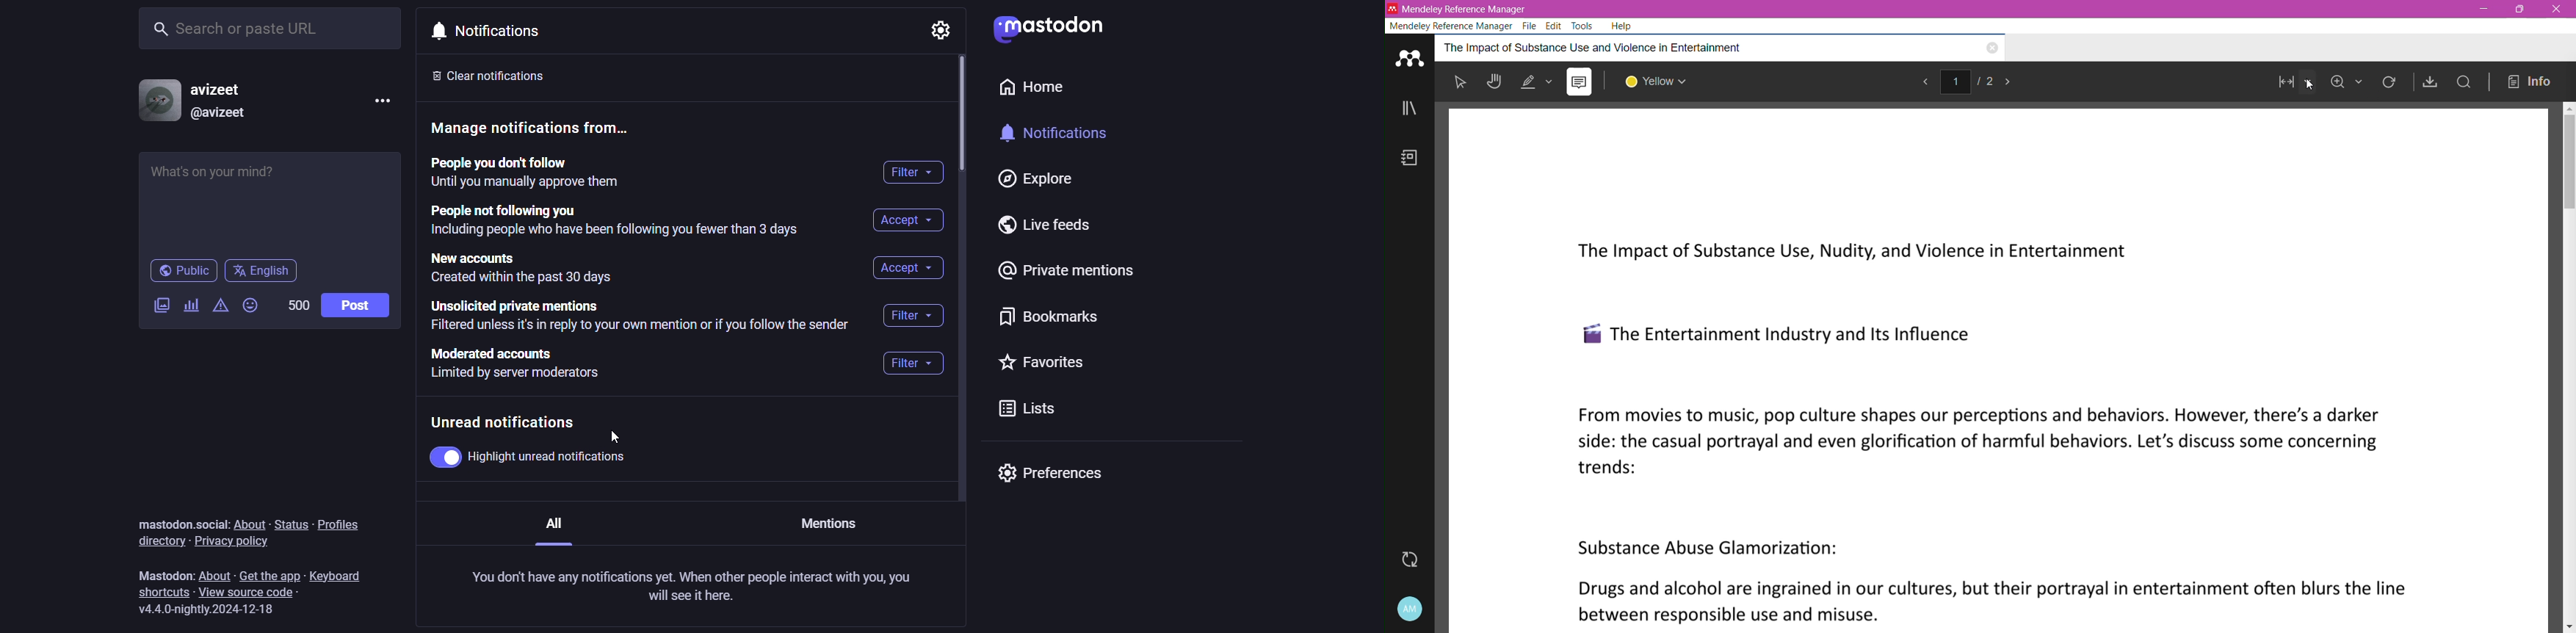 The height and width of the screenshot is (644, 2576). I want to click on status, so click(290, 524).